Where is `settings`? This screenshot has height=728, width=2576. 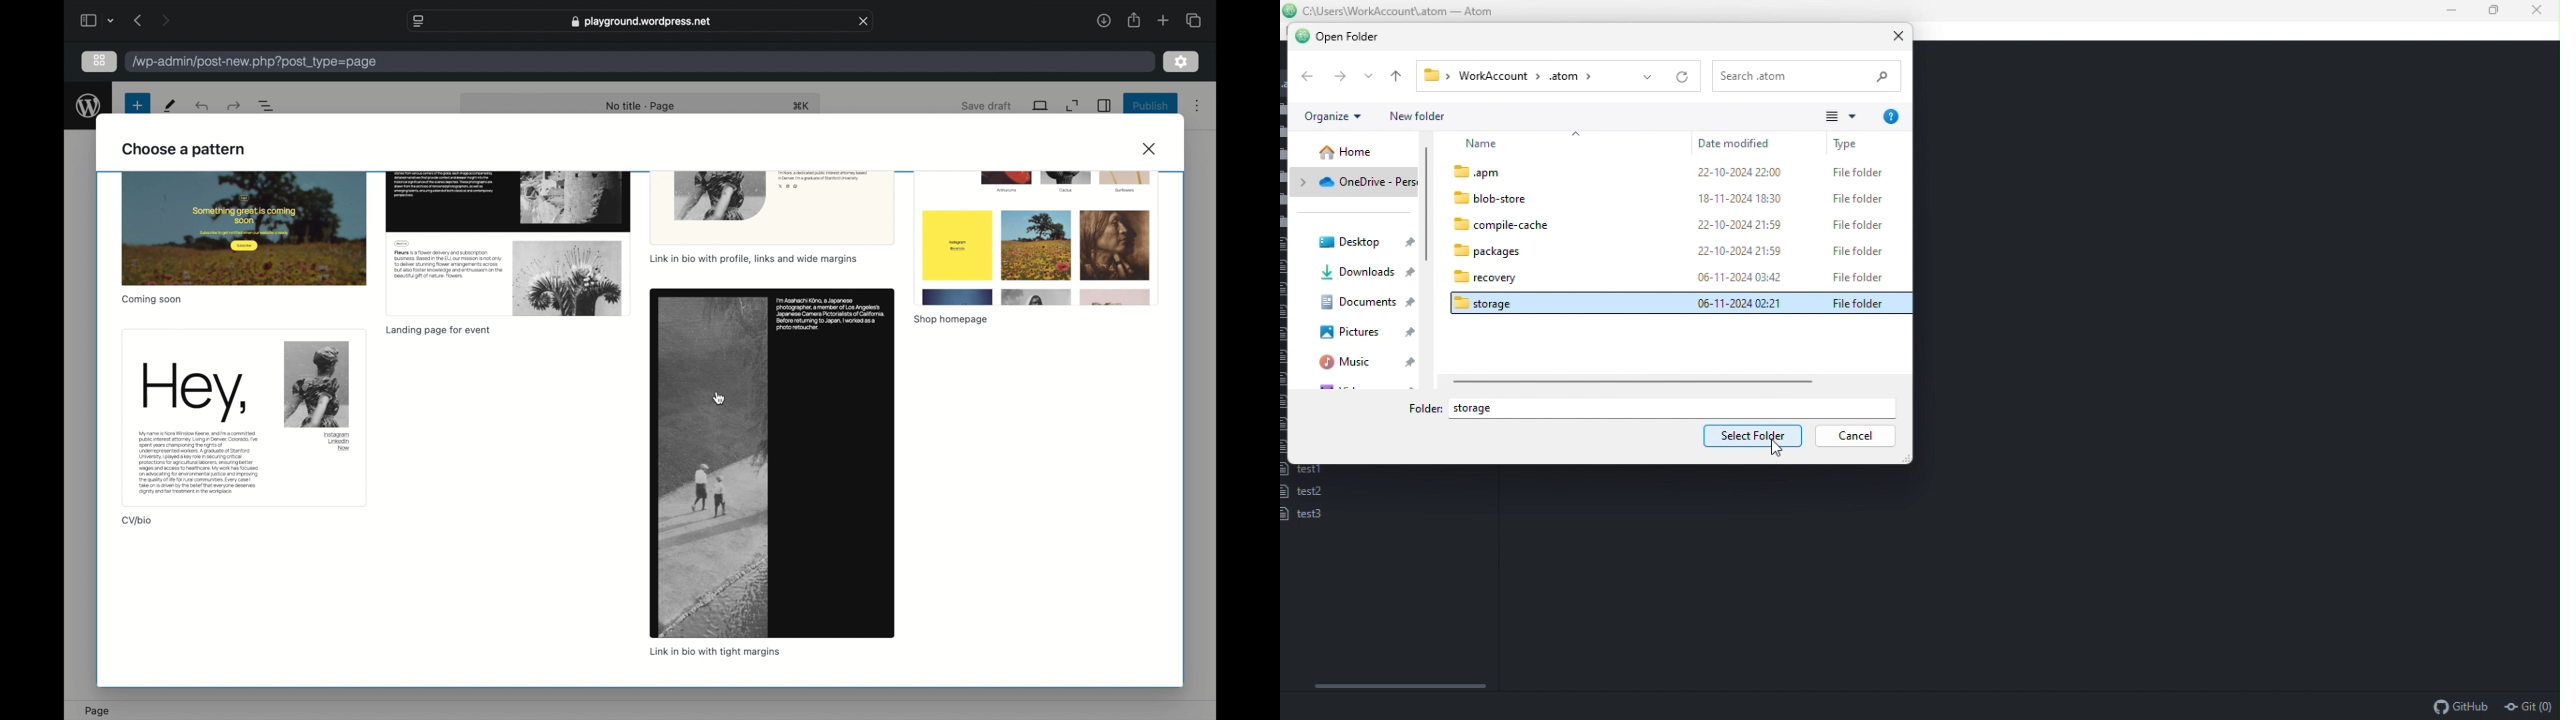
settings is located at coordinates (1181, 63).